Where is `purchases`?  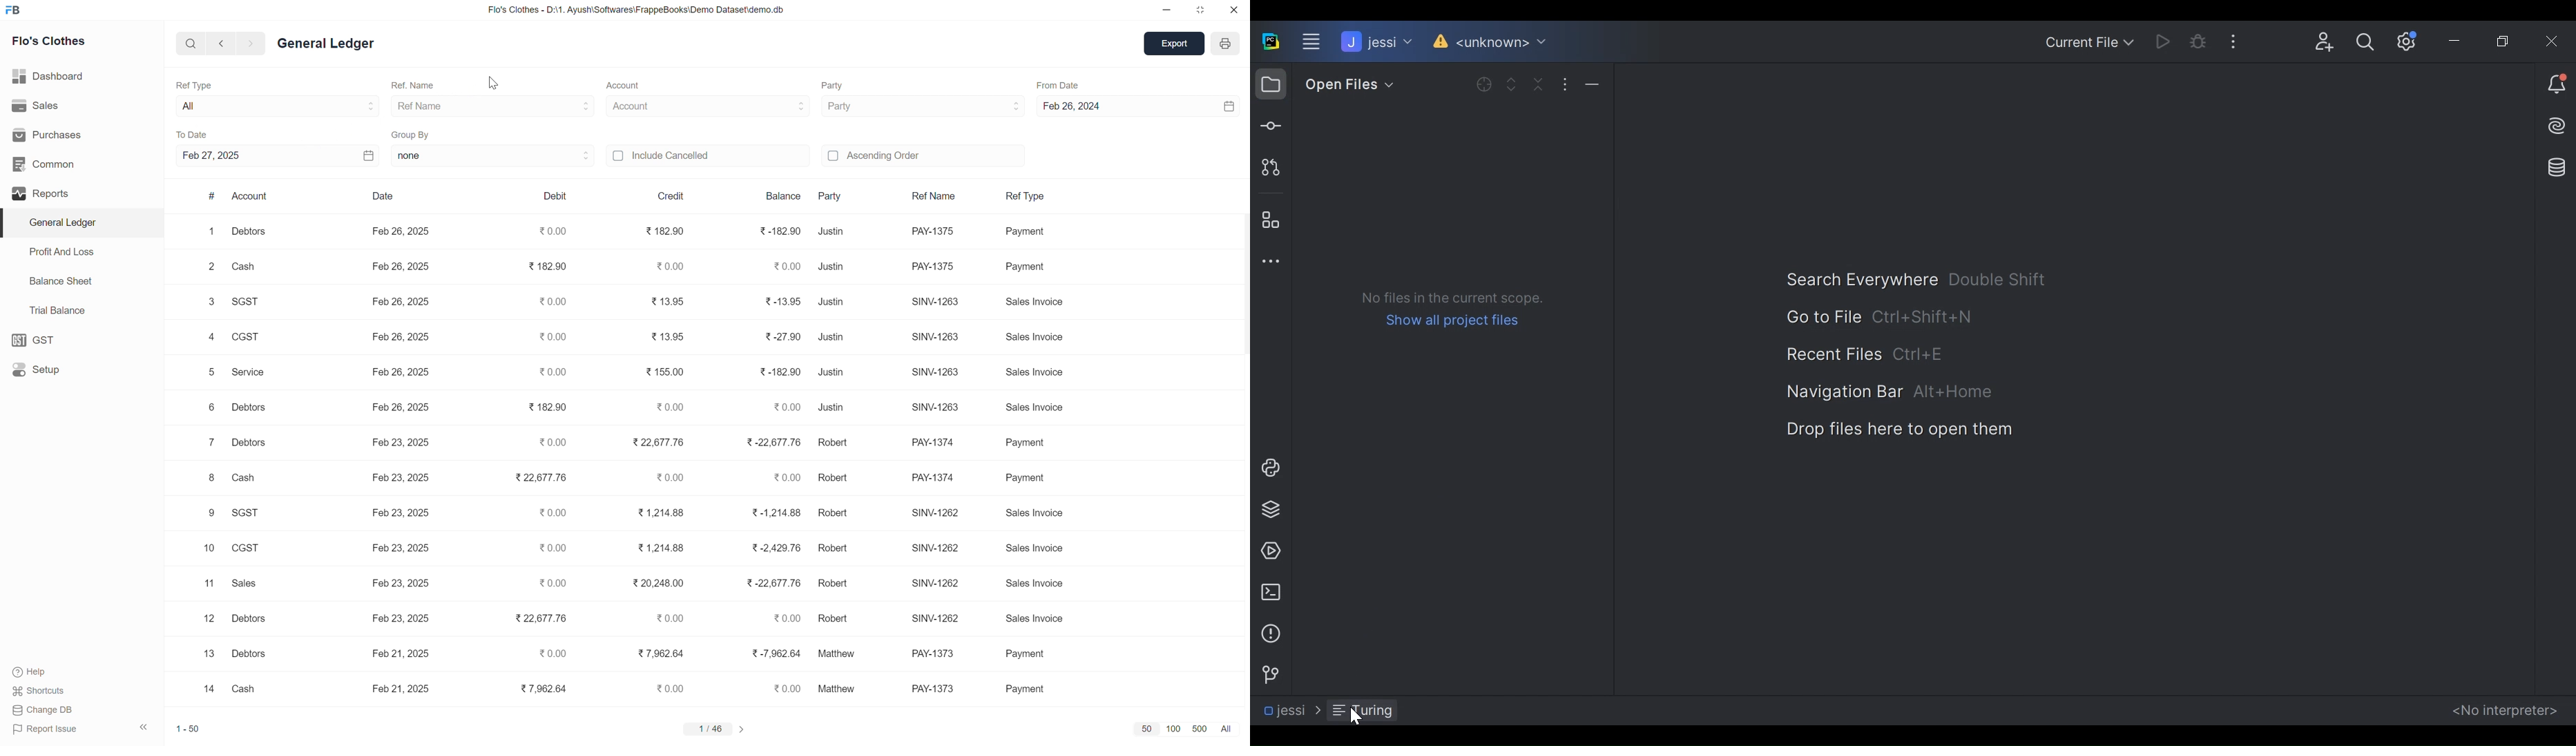
purchases is located at coordinates (83, 135).